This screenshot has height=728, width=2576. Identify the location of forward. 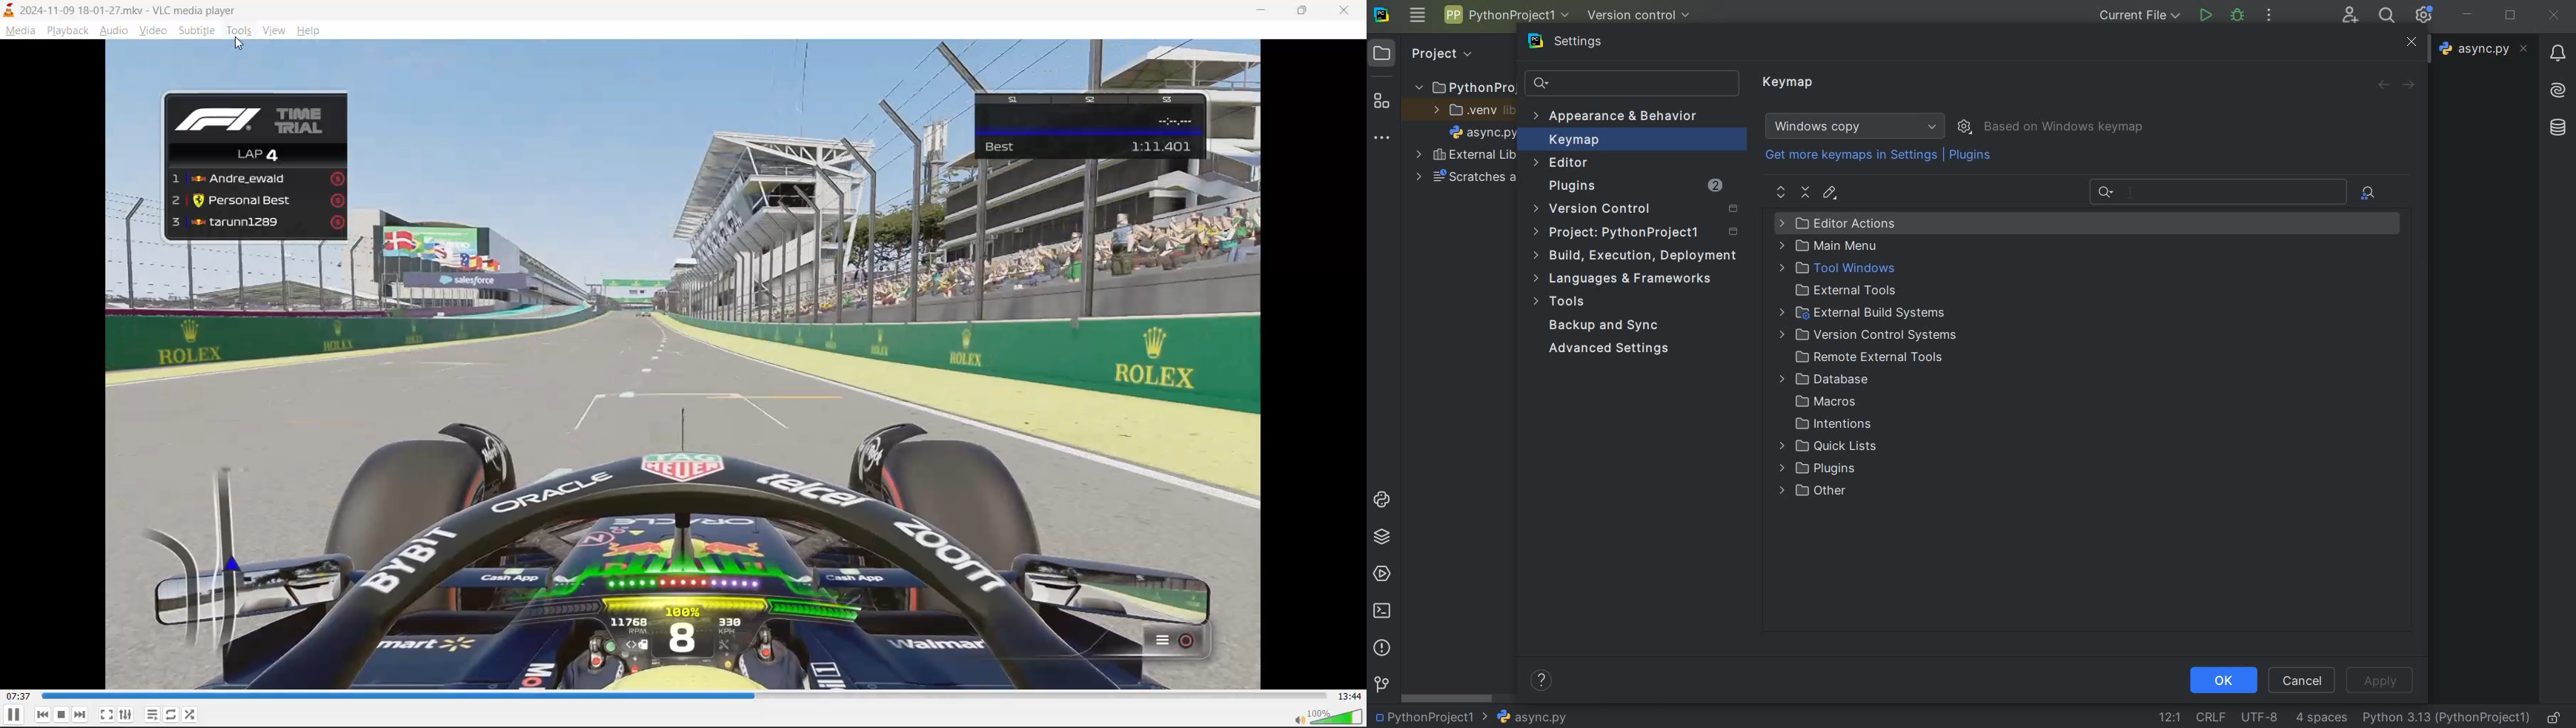
(2411, 85).